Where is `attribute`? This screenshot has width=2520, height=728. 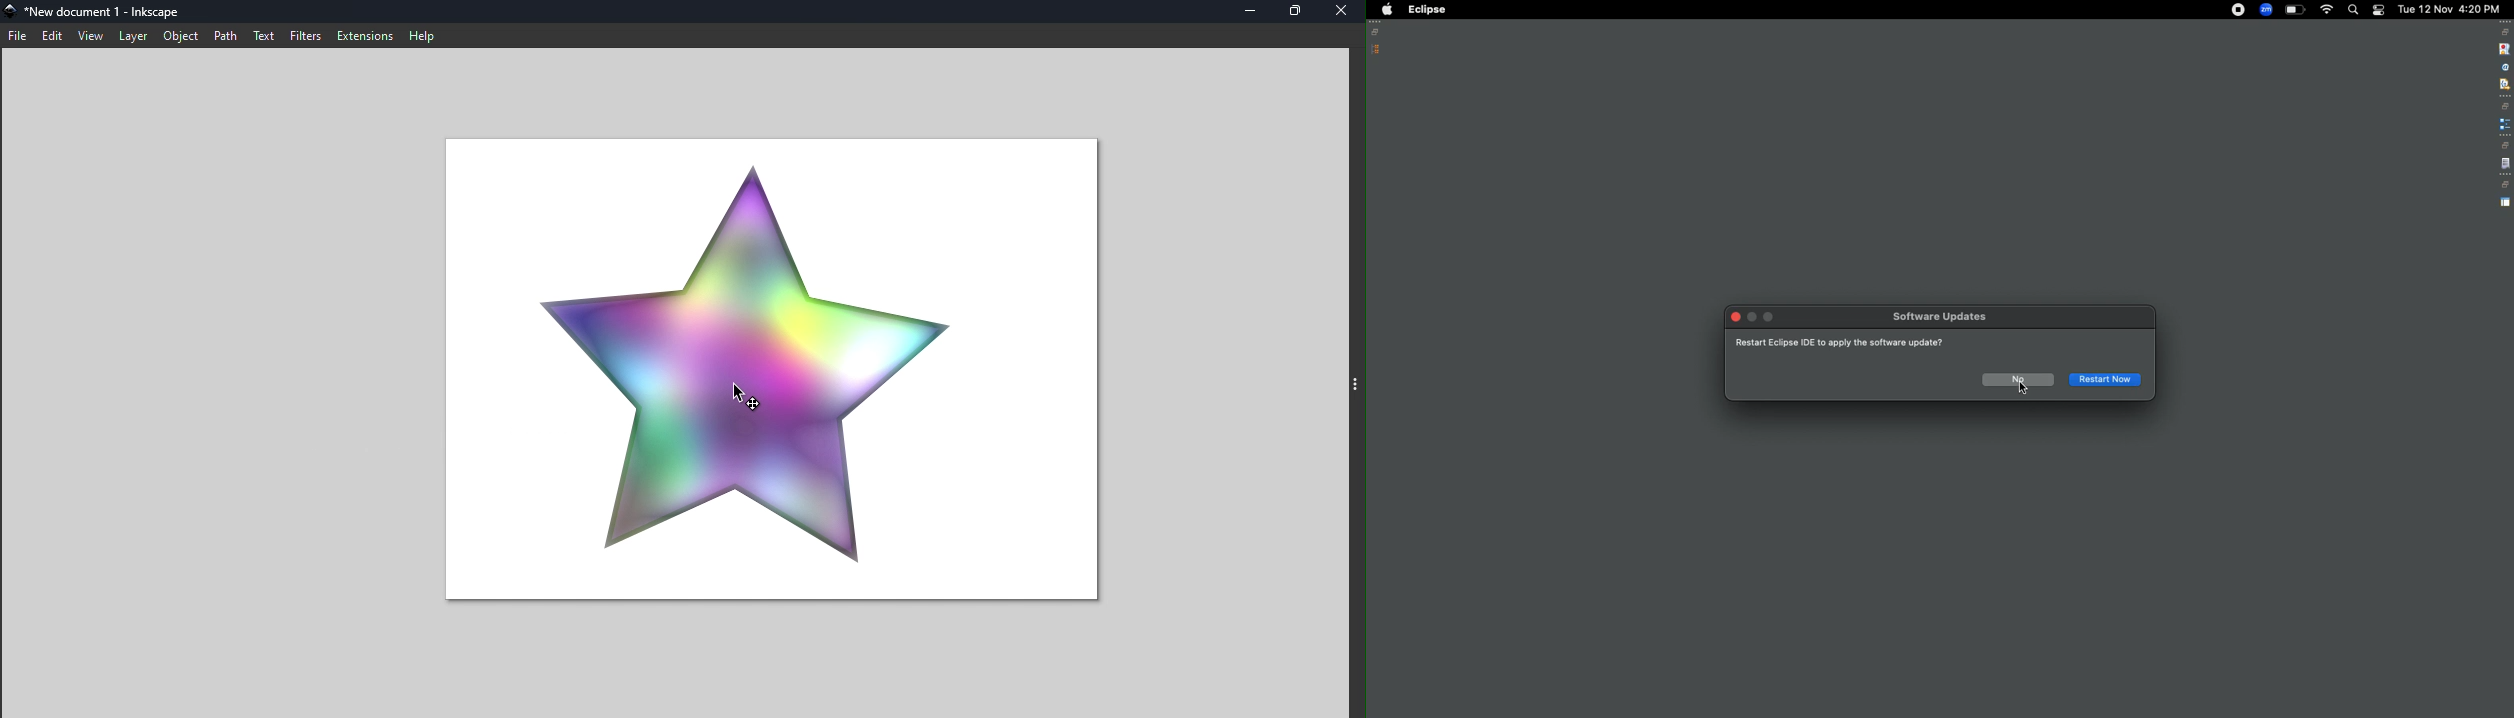
attribute is located at coordinates (2504, 68).